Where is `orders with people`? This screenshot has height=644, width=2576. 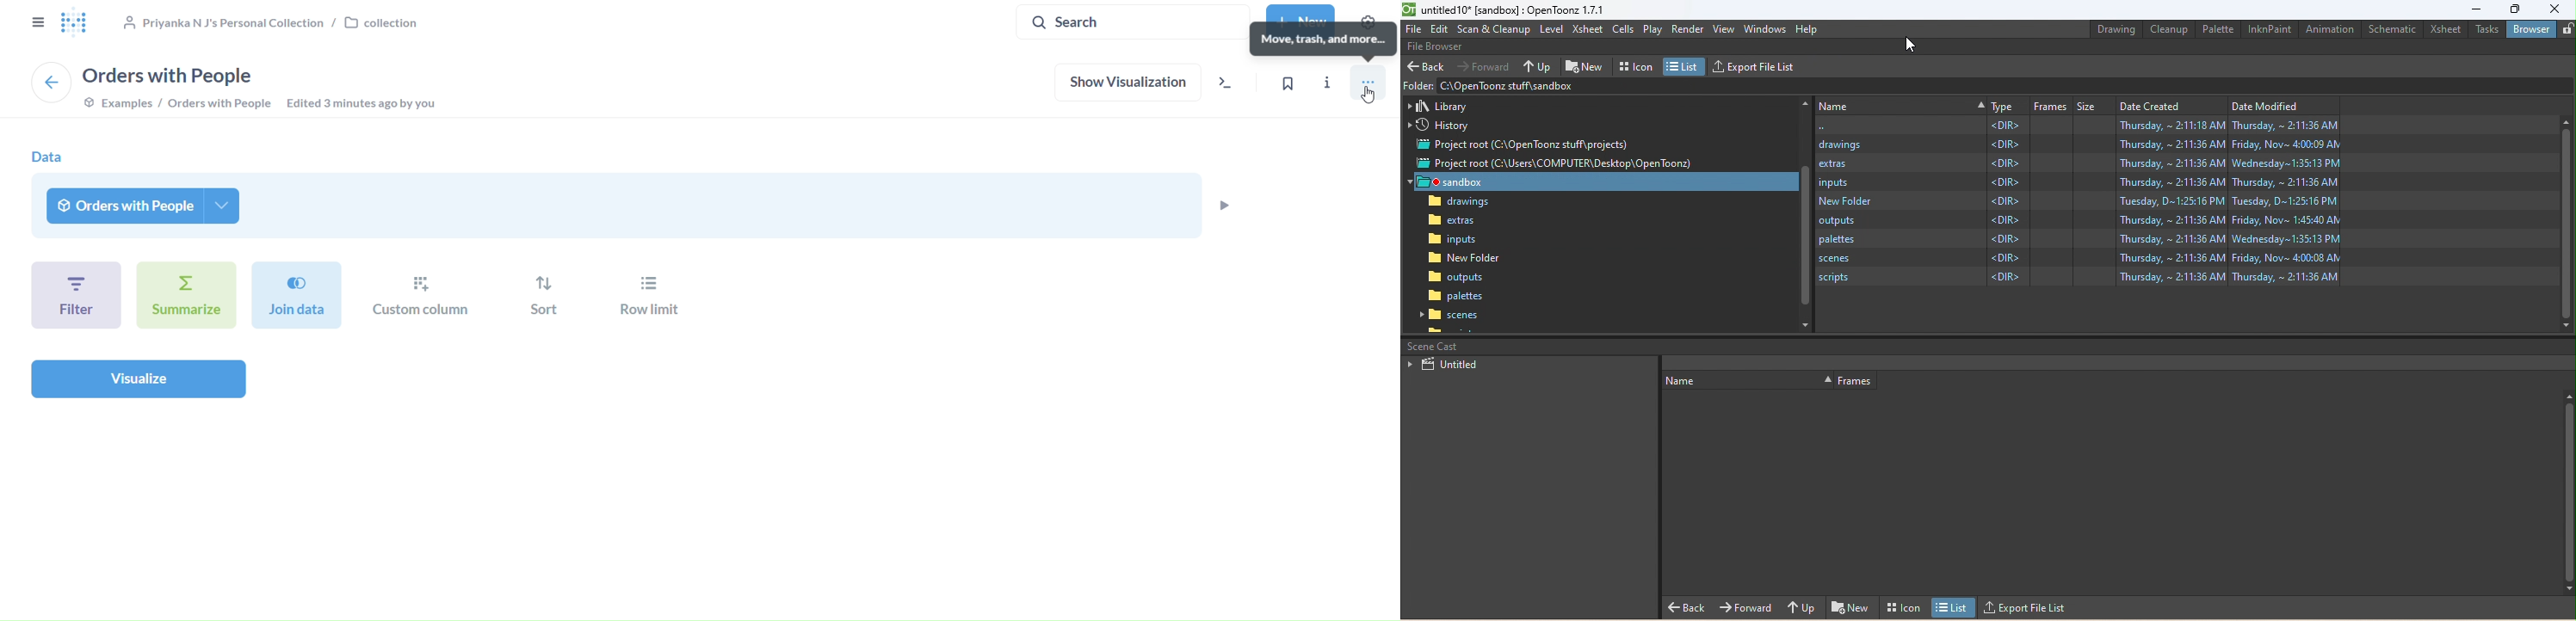
orders with people is located at coordinates (202, 75).